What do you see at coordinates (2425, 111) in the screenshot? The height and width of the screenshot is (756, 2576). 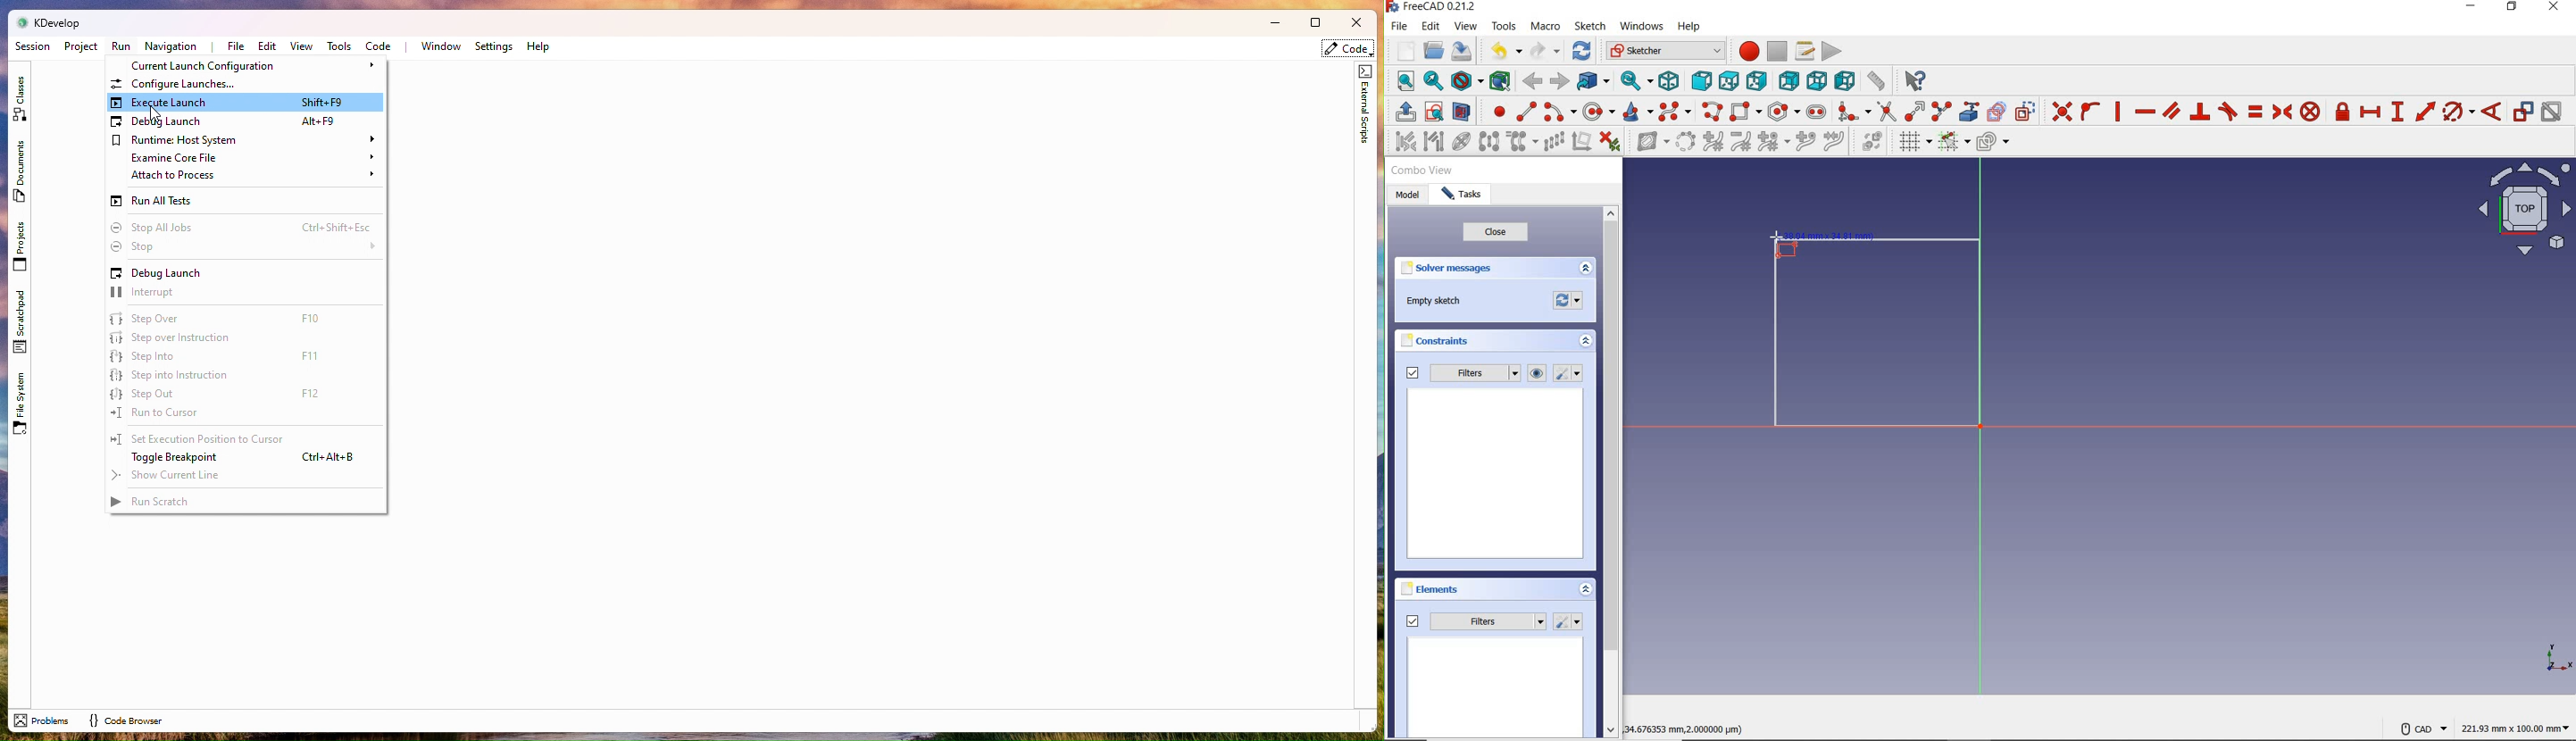 I see `constrain distance` at bounding box center [2425, 111].